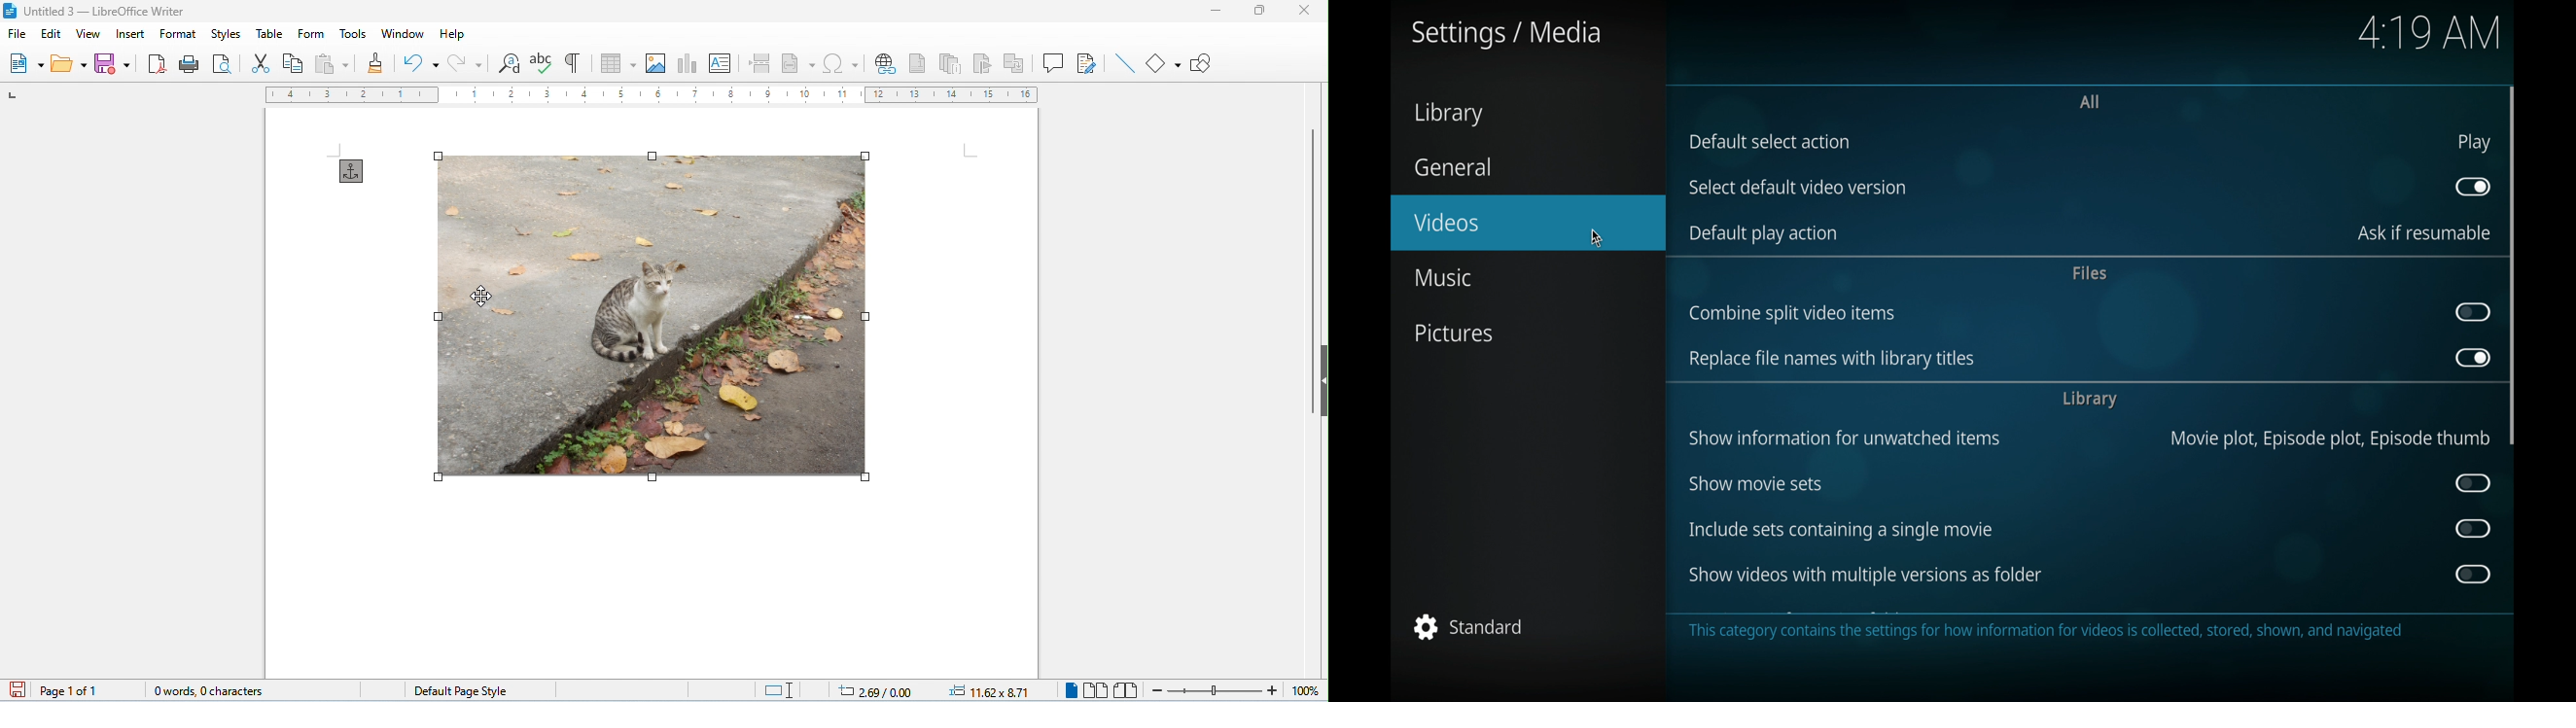 This screenshot has height=728, width=2576. Describe the element at coordinates (544, 62) in the screenshot. I see `spelling` at that location.